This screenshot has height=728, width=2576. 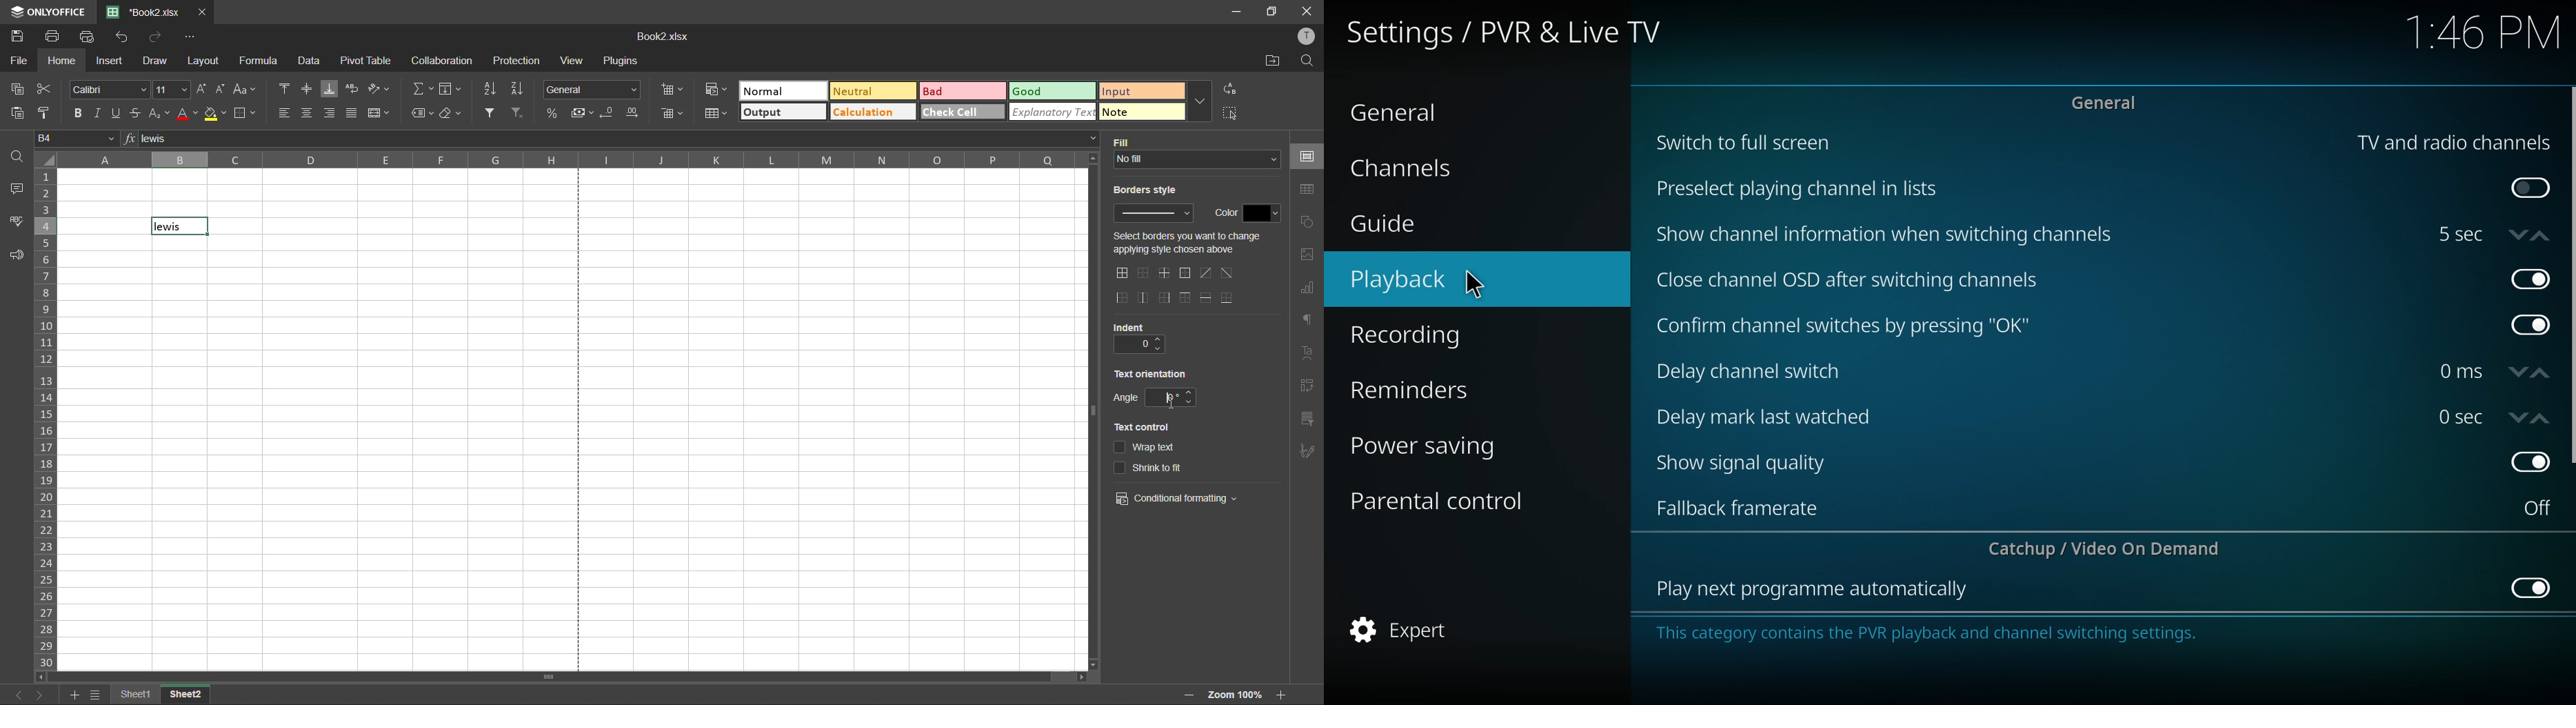 What do you see at coordinates (112, 60) in the screenshot?
I see `insert` at bounding box center [112, 60].